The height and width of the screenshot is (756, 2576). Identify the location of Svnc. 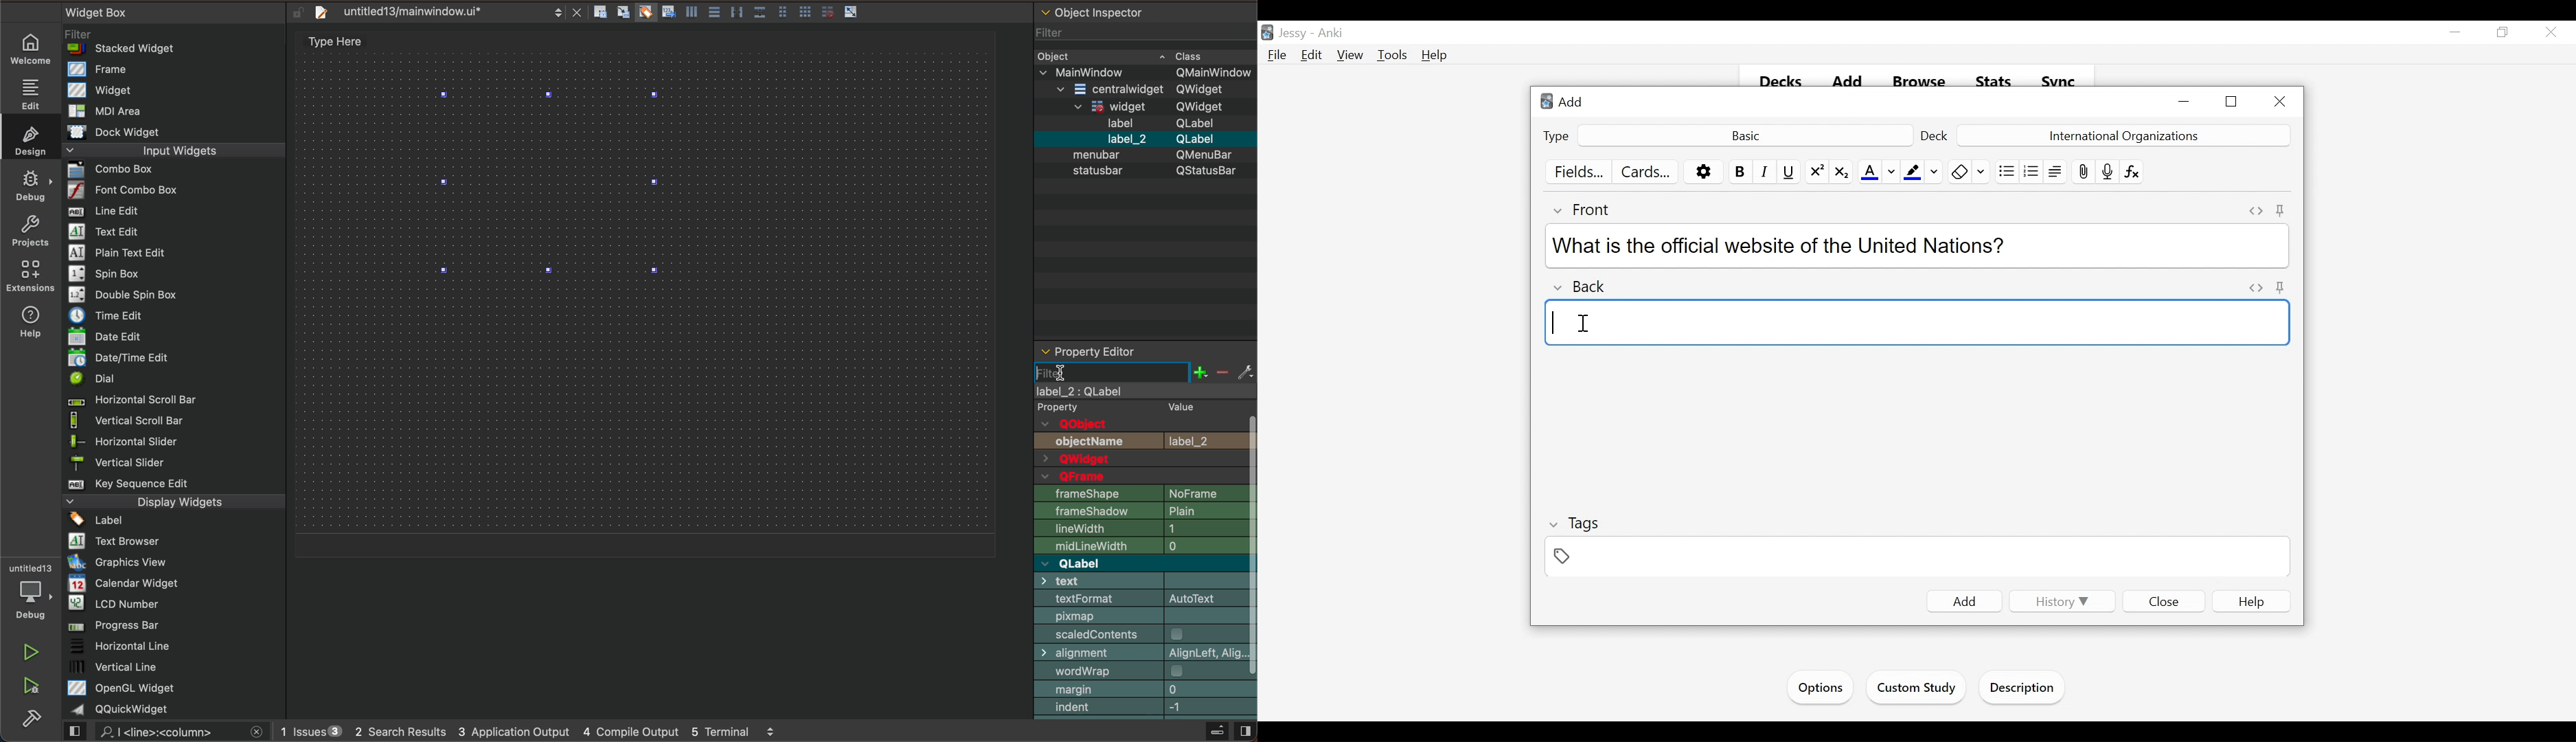
(2054, 78).